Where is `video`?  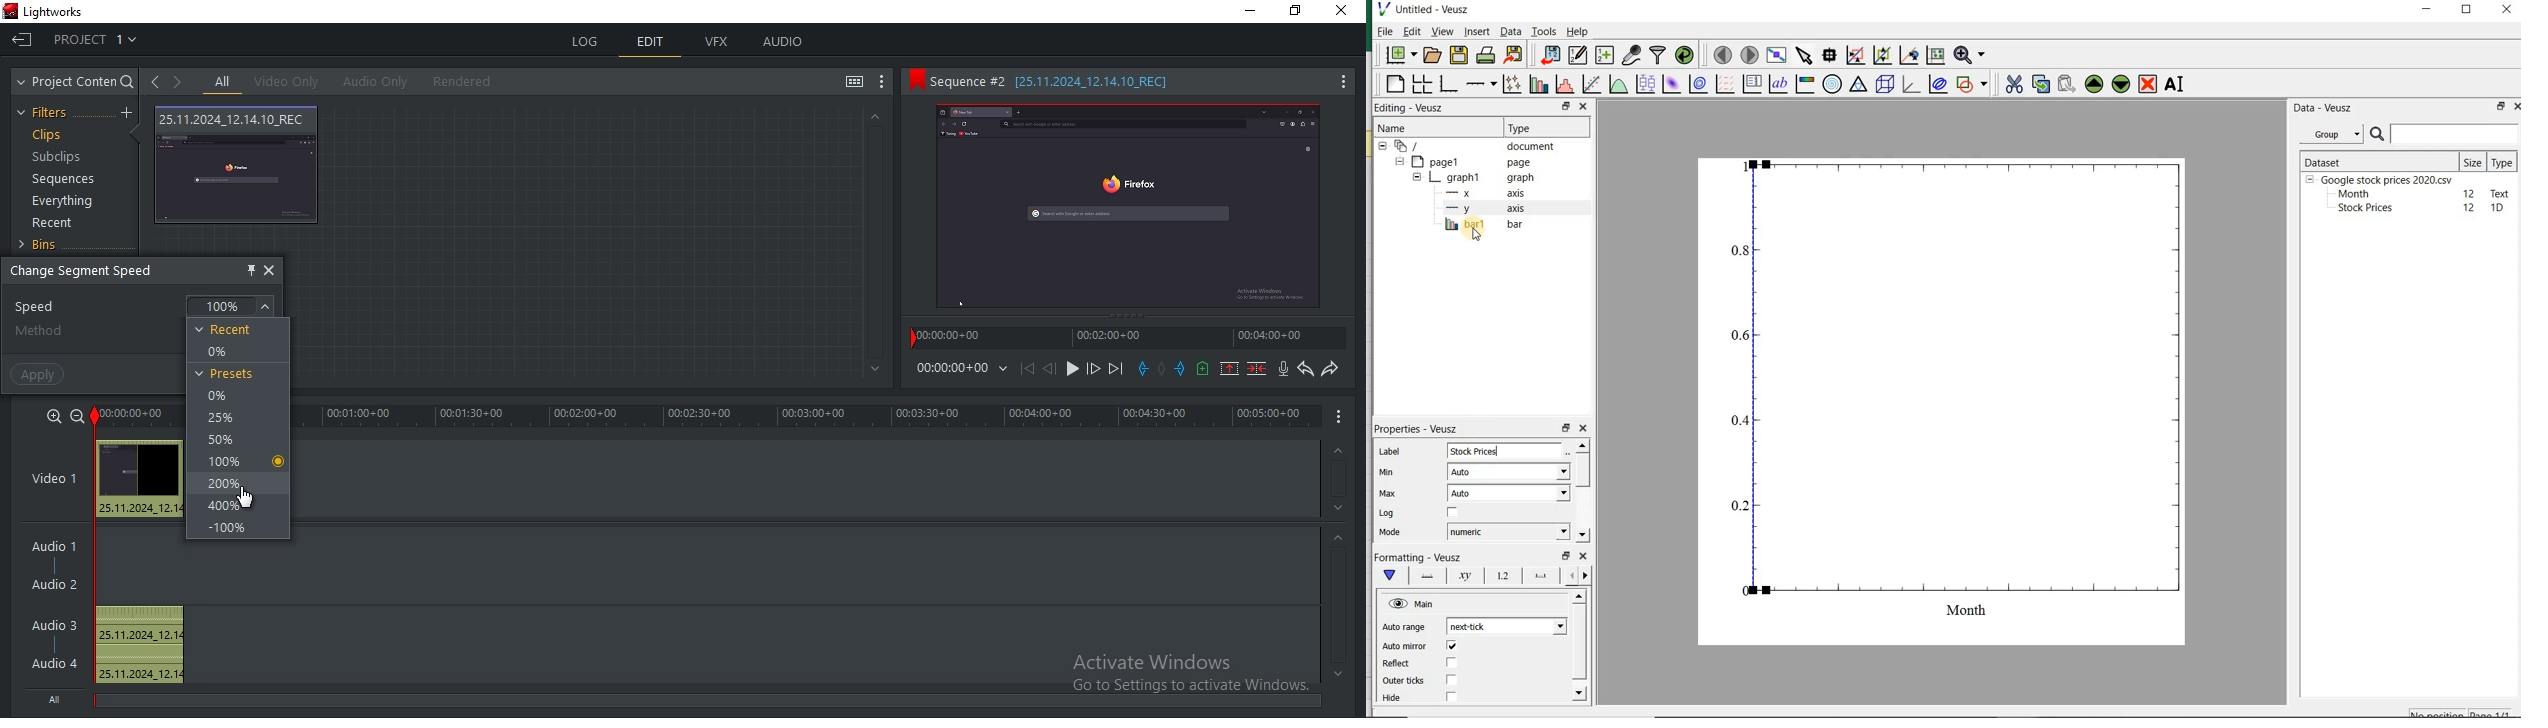
video is located at coordinates (238, 166).